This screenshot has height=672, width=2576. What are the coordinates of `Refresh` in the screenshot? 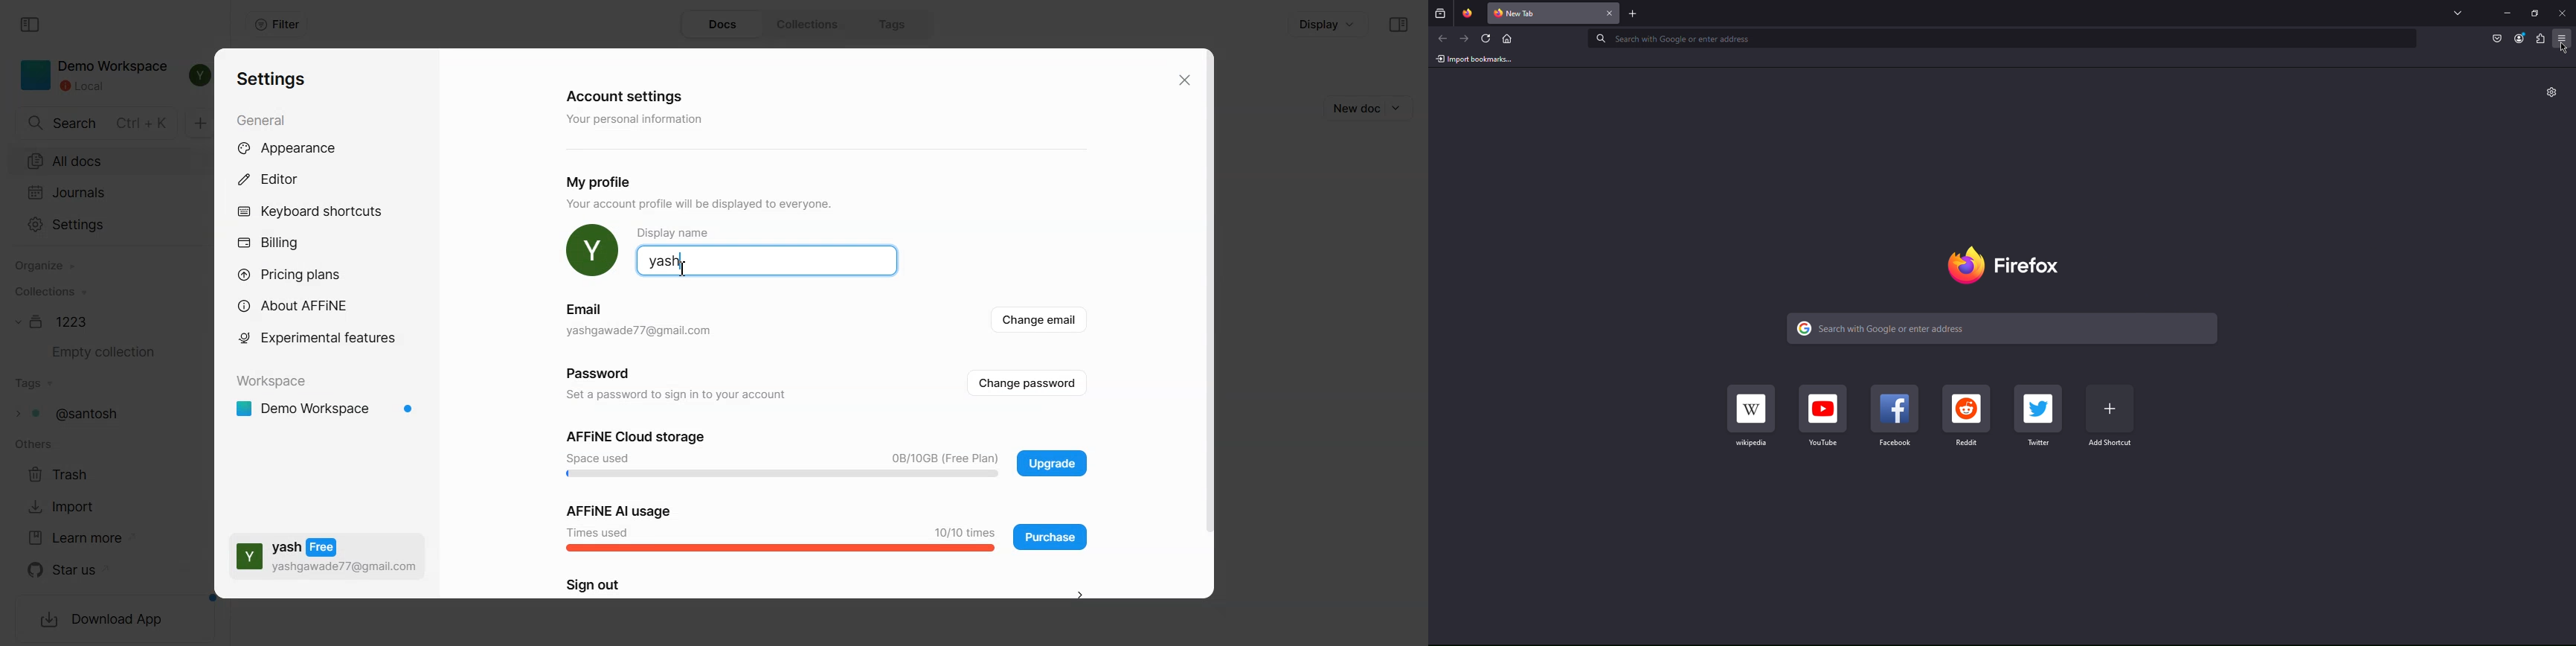 It's located at (1486, 38).